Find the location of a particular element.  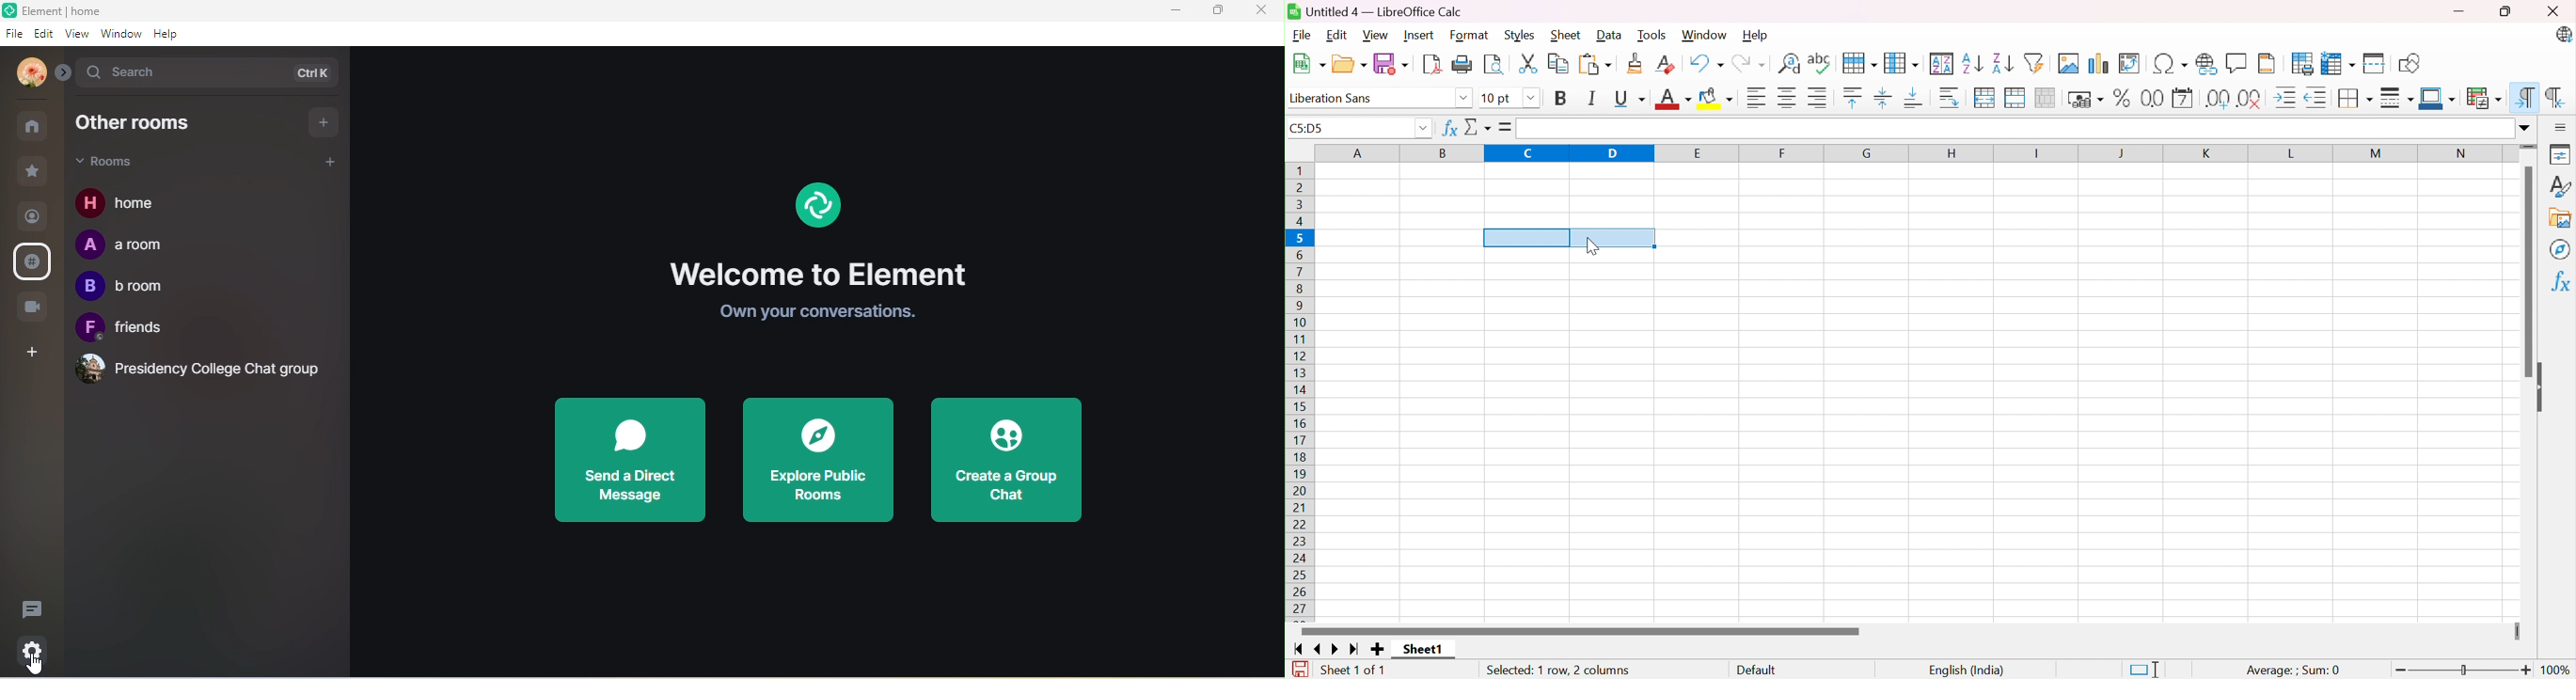

send a direct message is located at coordinates (628, 461).